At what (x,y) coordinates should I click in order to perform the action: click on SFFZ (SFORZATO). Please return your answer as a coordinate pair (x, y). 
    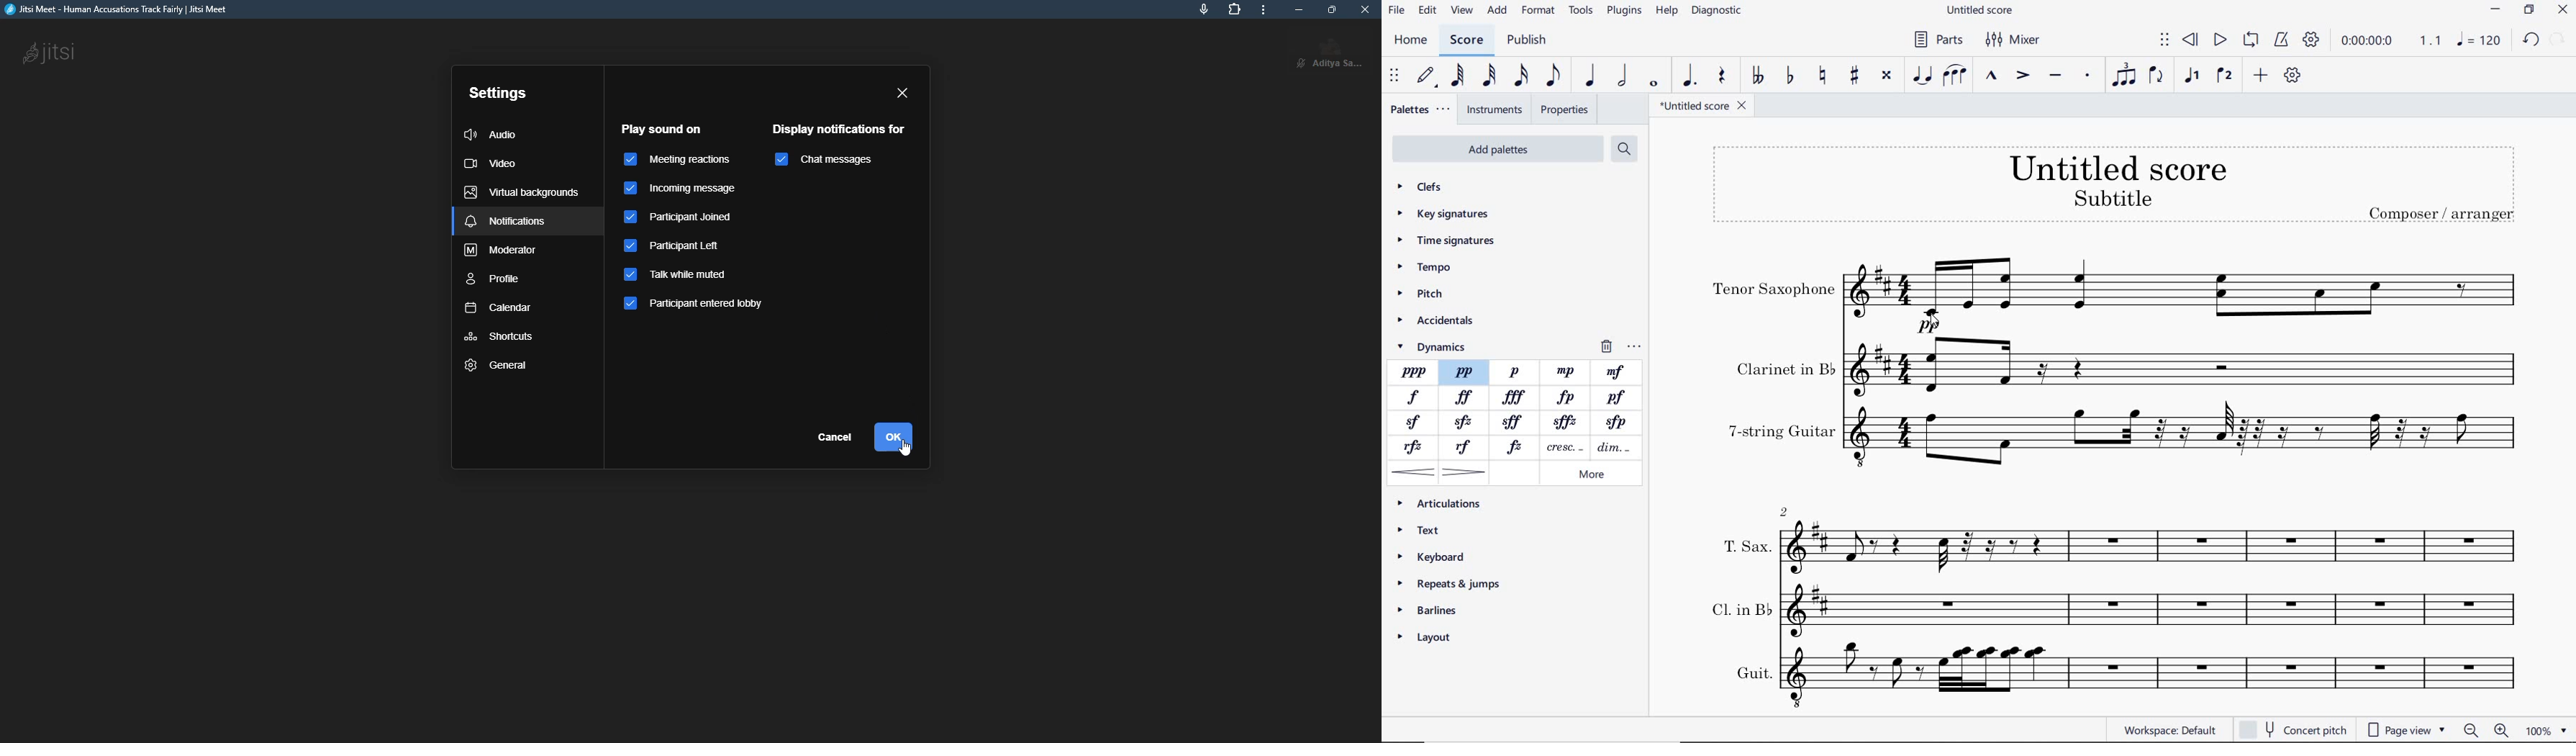
    Looking at the image, I should click on (1566, 421).